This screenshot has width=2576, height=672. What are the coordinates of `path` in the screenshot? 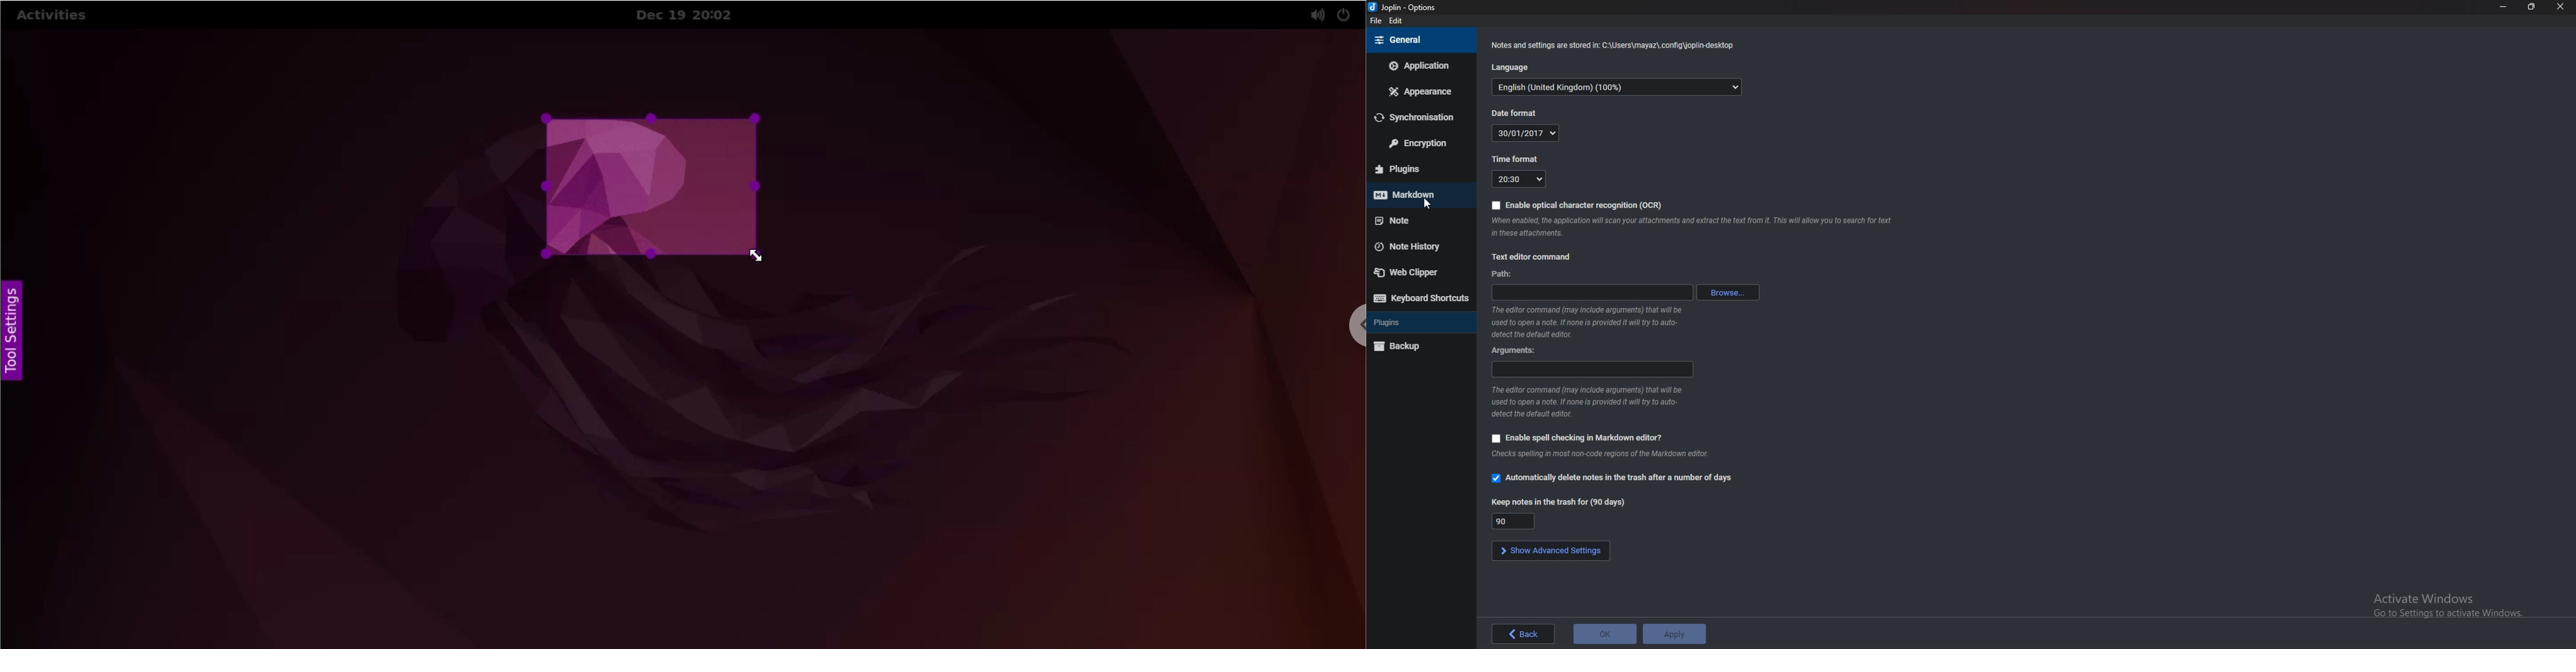 It's located at (1591, 293).